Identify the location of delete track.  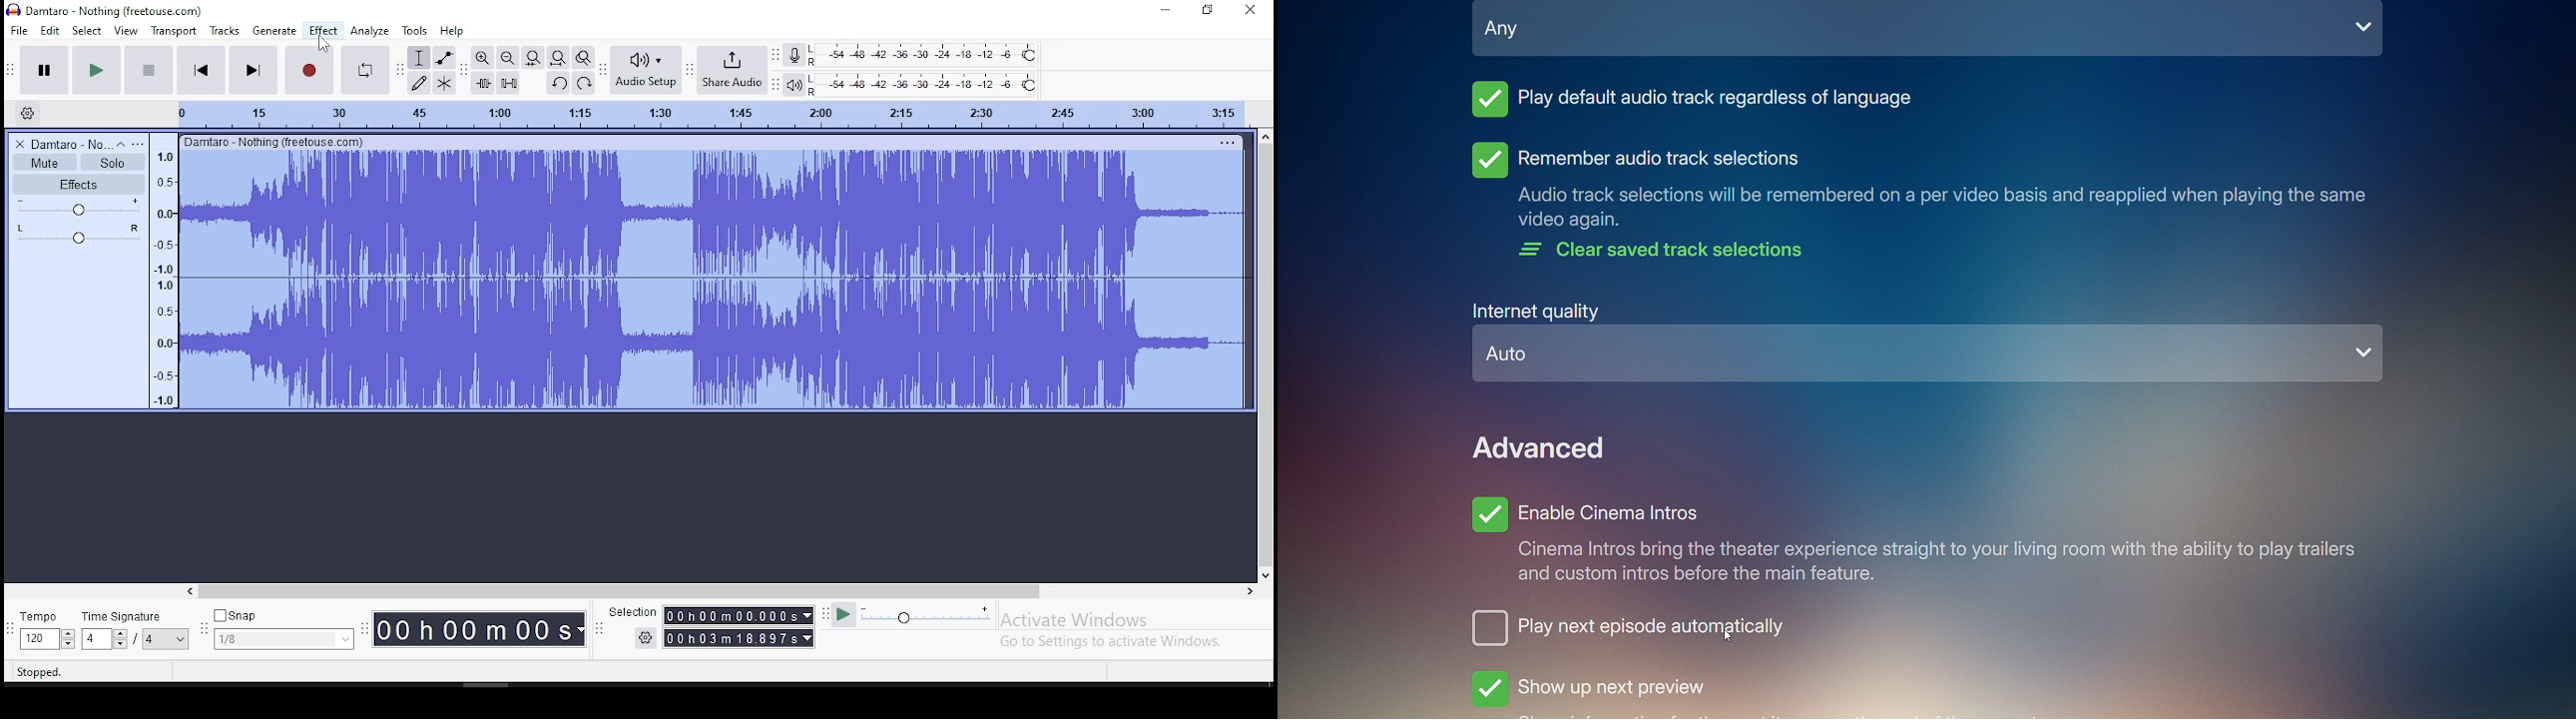
(16, 144).